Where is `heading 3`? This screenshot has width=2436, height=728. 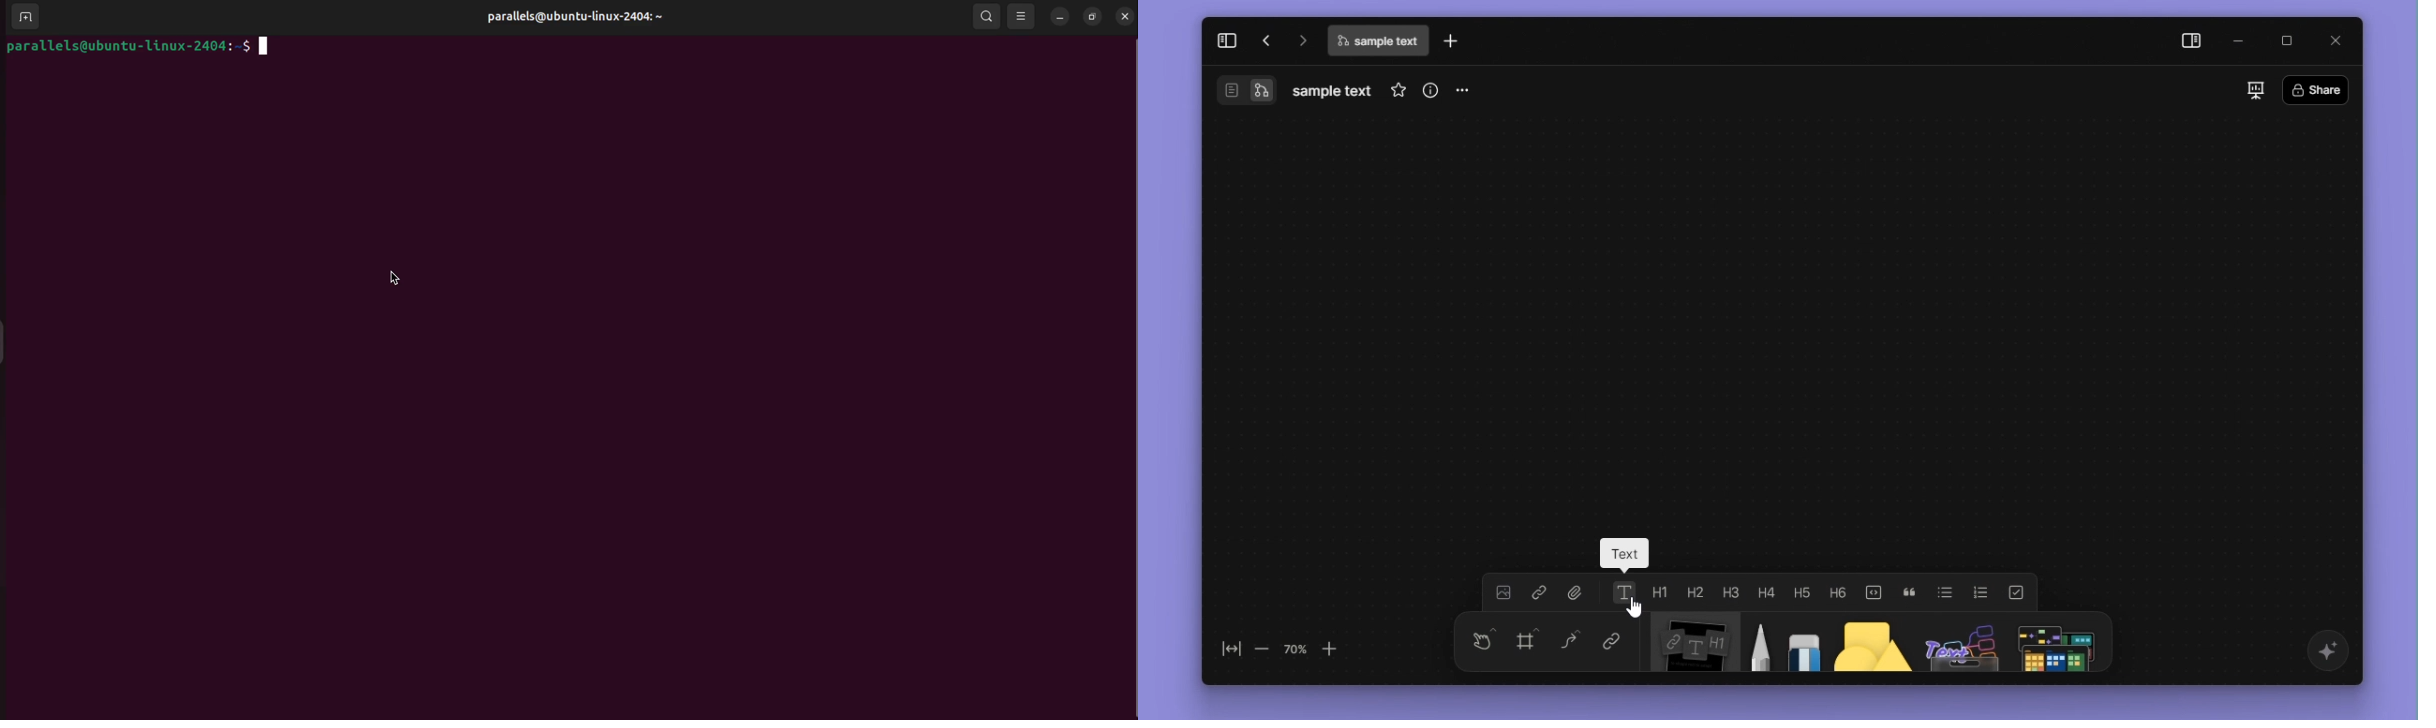
heading 3 is located at coordinates (1730, 590).